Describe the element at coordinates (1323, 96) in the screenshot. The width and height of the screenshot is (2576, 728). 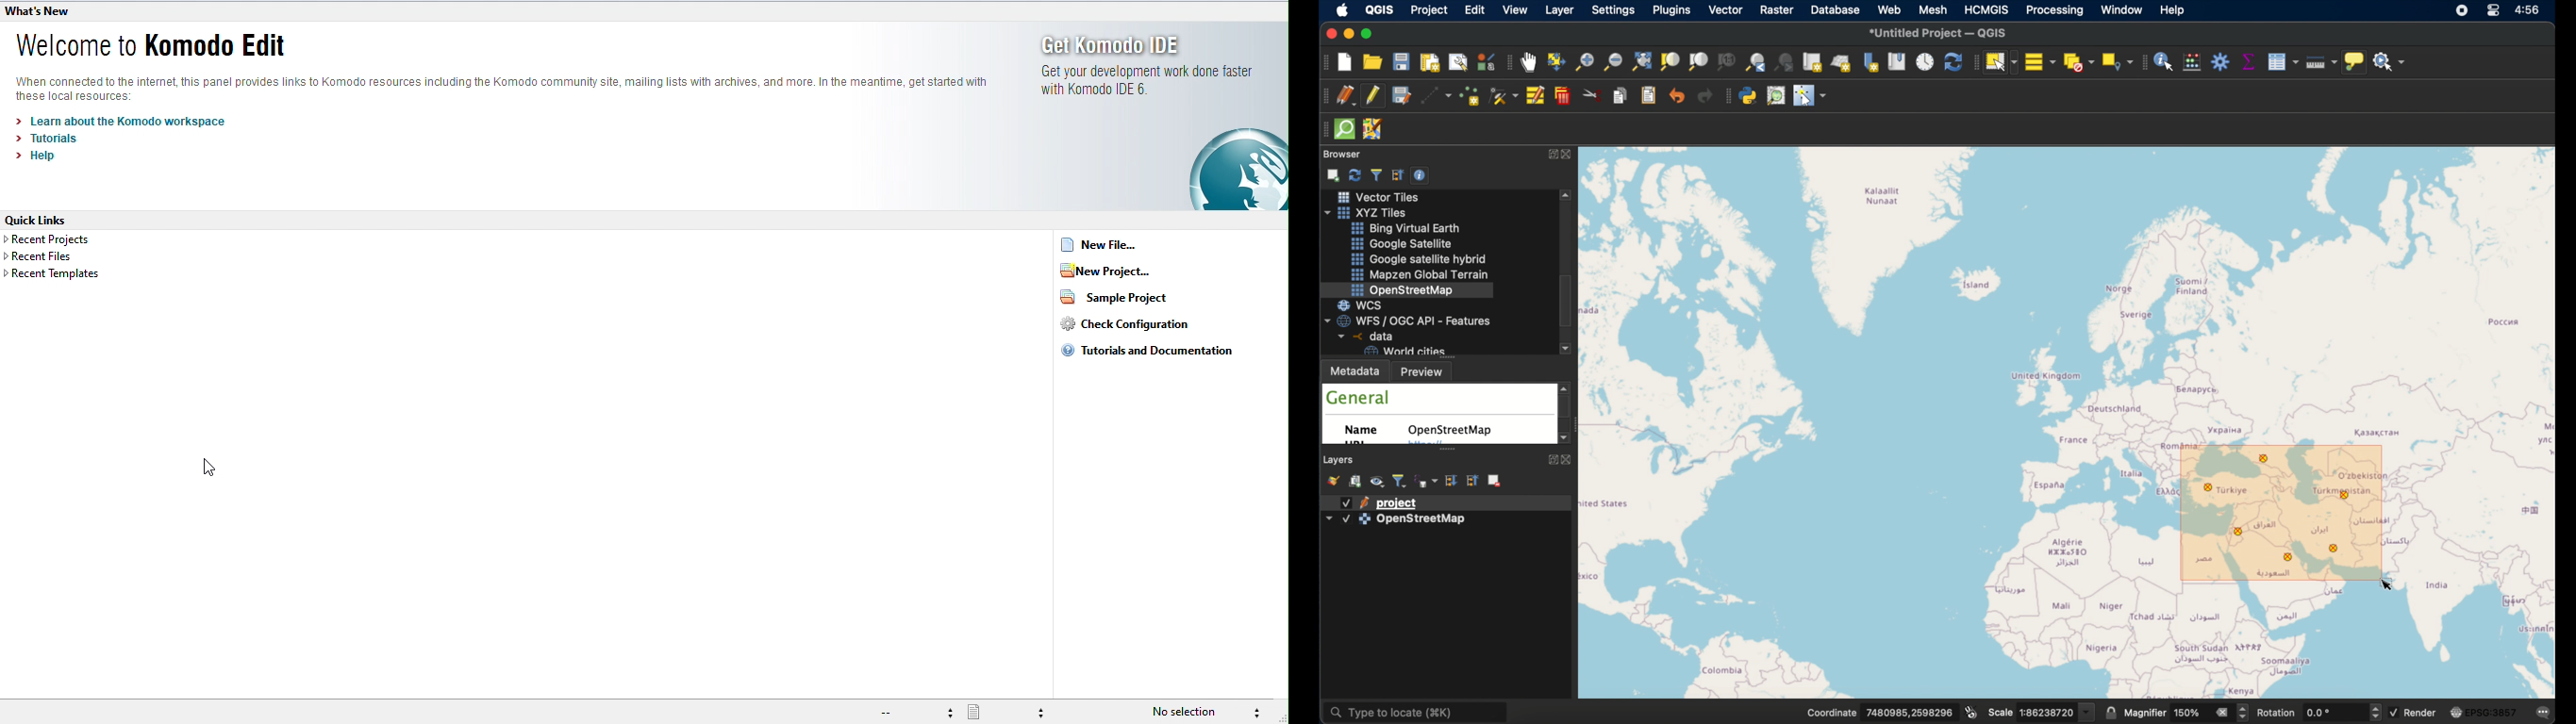
I see `digitizing toolbar` at that location.